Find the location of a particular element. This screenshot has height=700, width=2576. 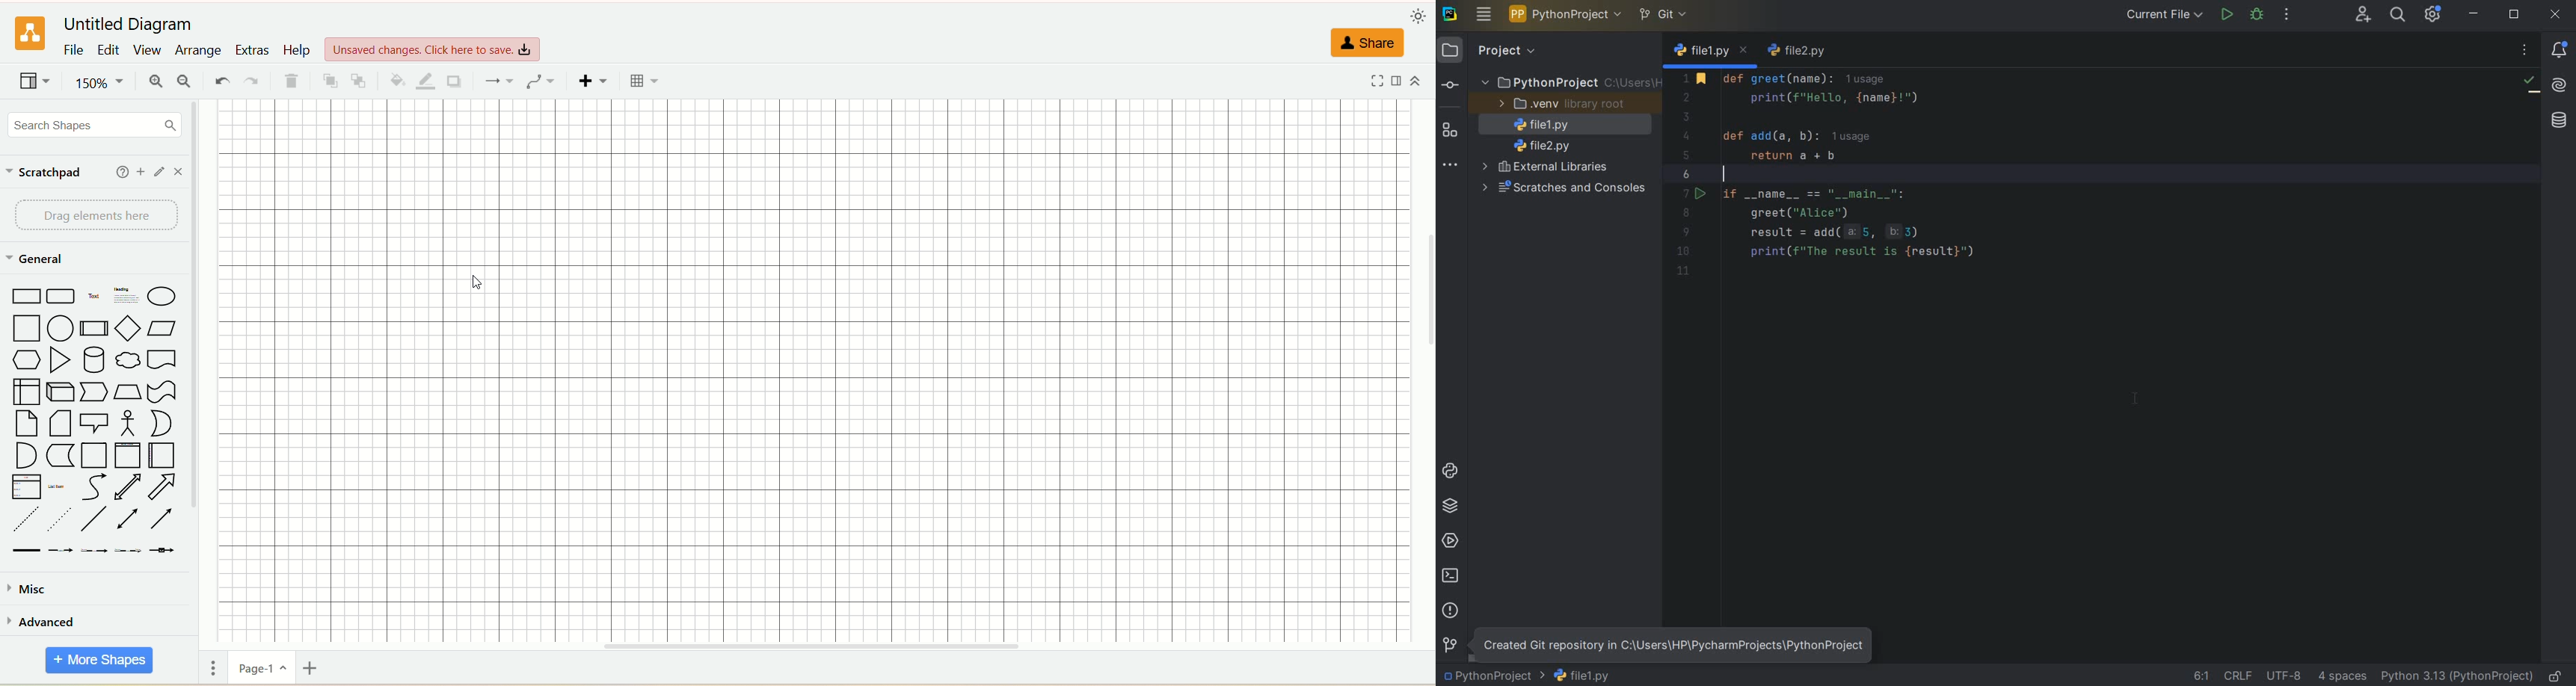

to back is located at coordinates (362, 81).